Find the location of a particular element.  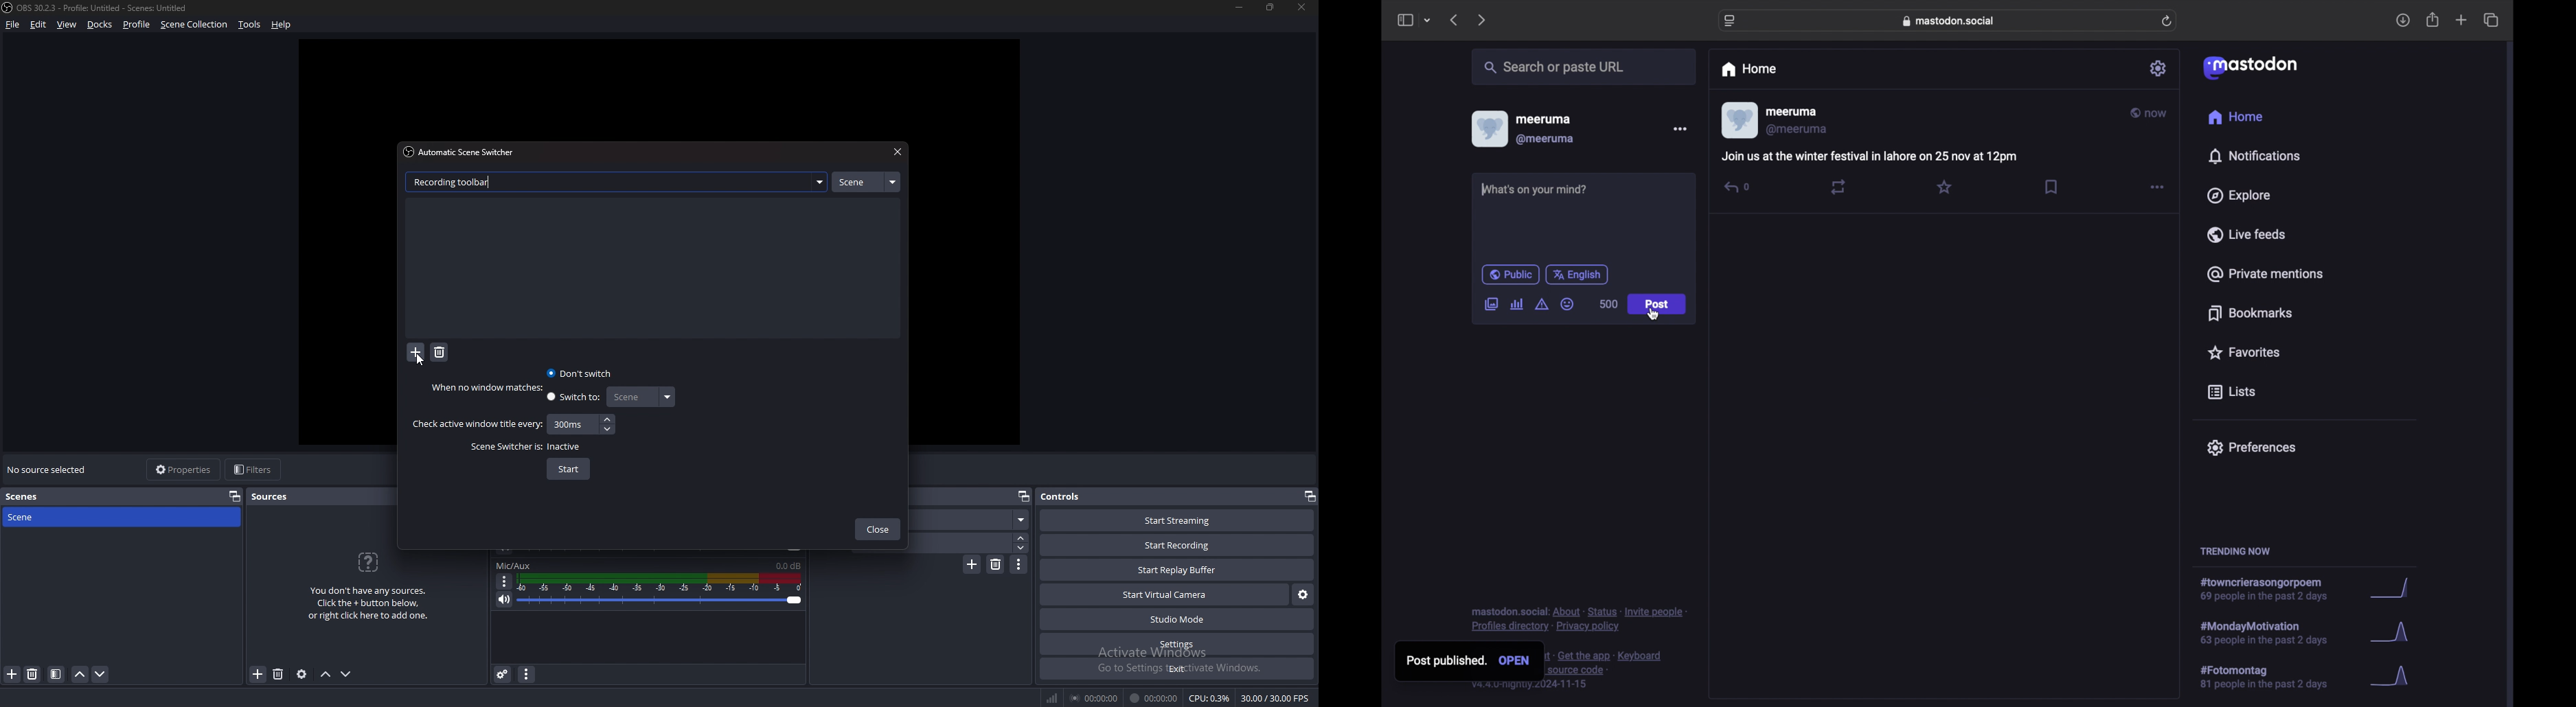

increase duration is located at coordinates (1022, 537).